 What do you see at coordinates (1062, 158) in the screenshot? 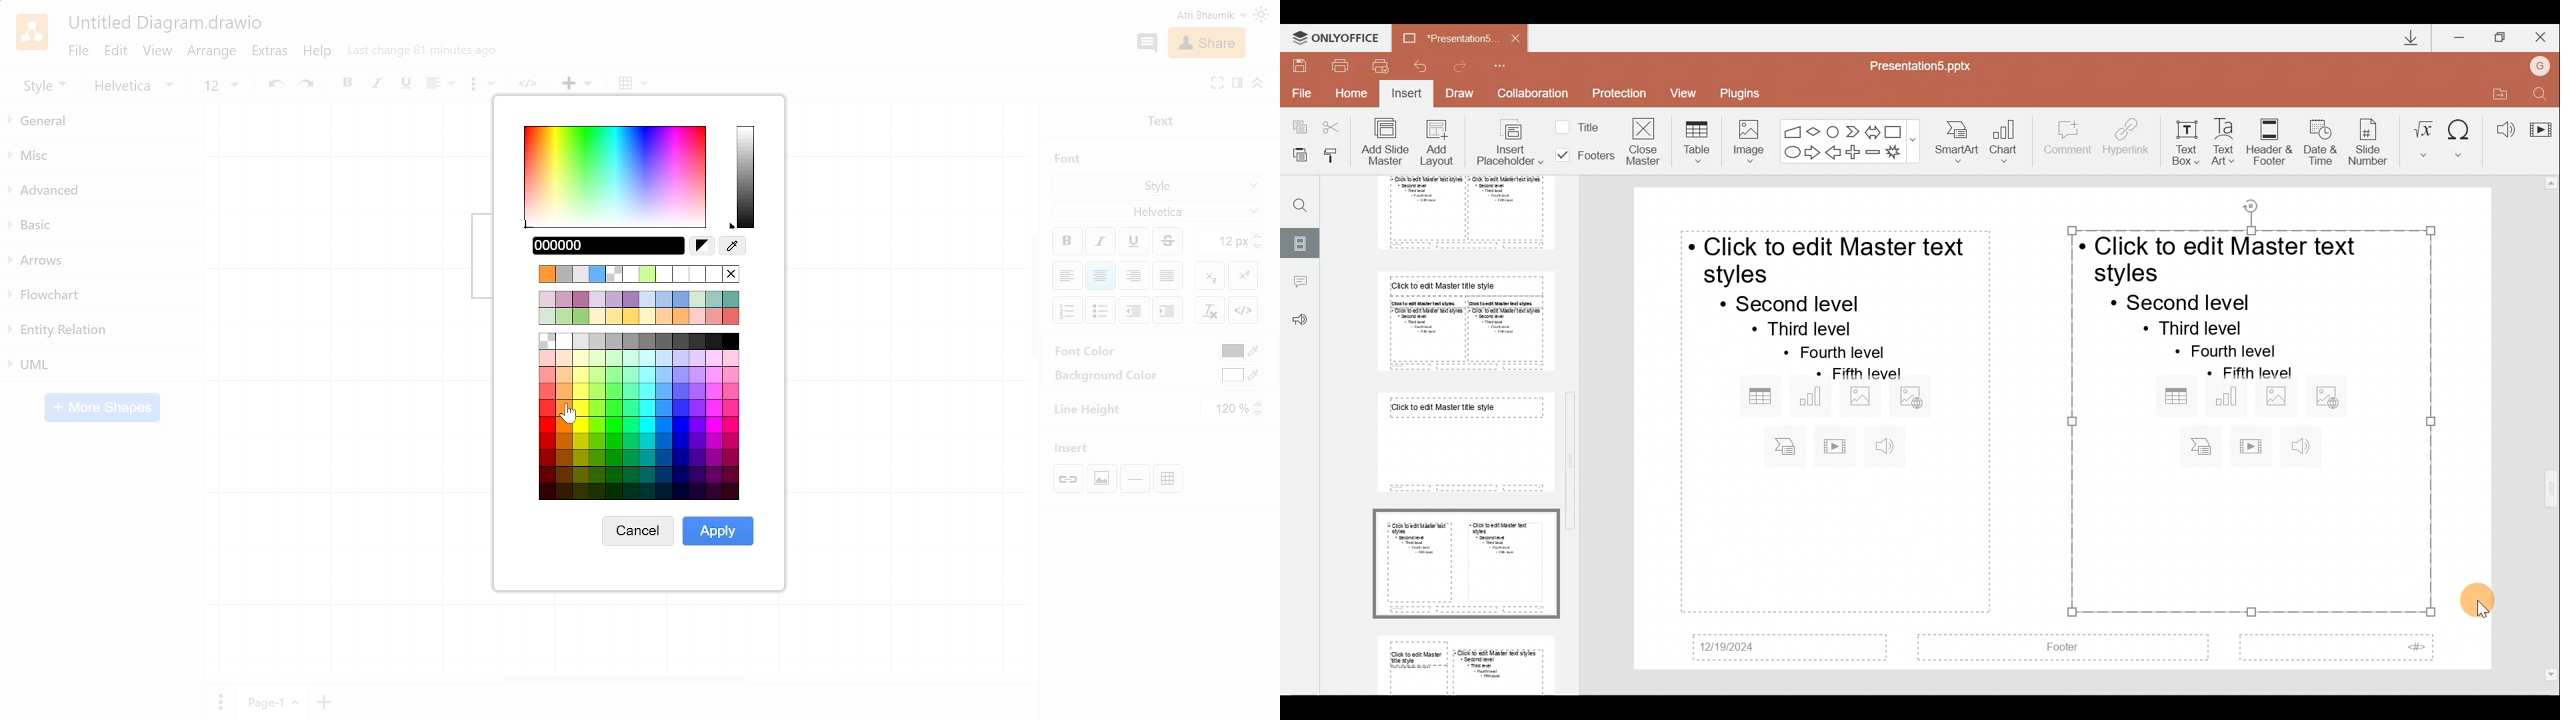
I see `font` at bounding box center [1062, 158].